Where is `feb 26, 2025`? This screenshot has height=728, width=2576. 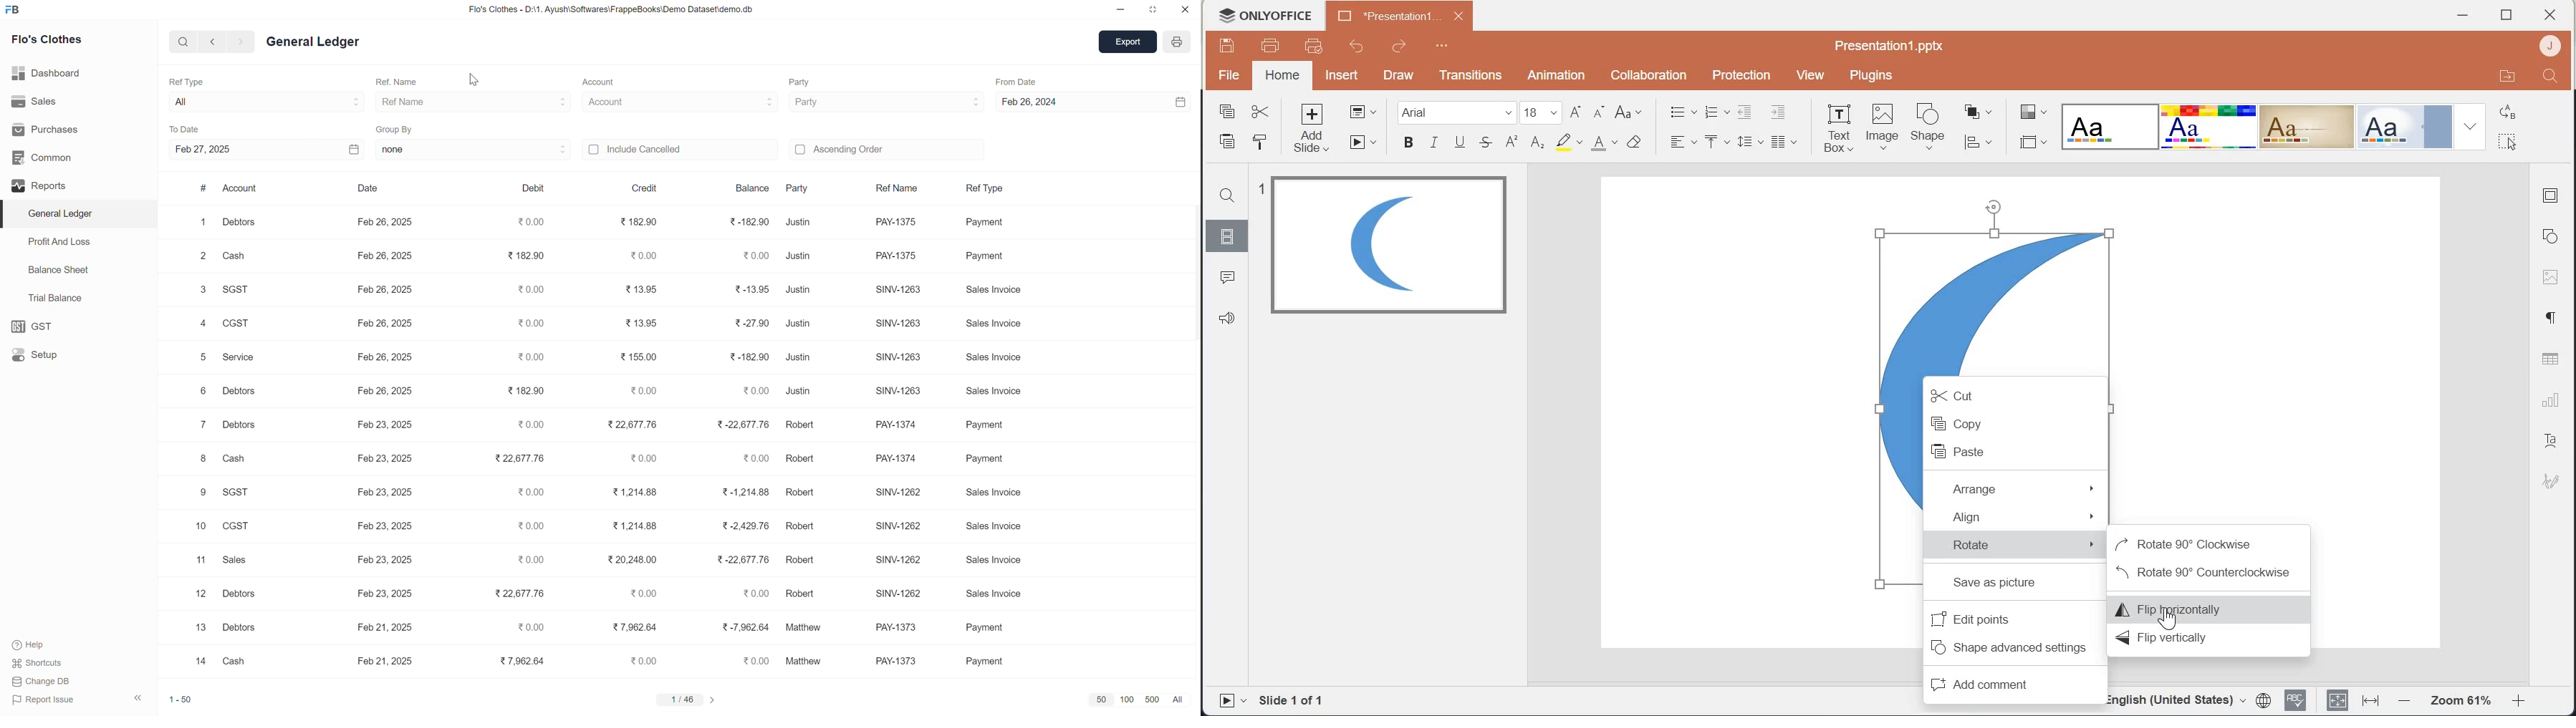
feb 26, 2025 is located at coordinates (385, 256).